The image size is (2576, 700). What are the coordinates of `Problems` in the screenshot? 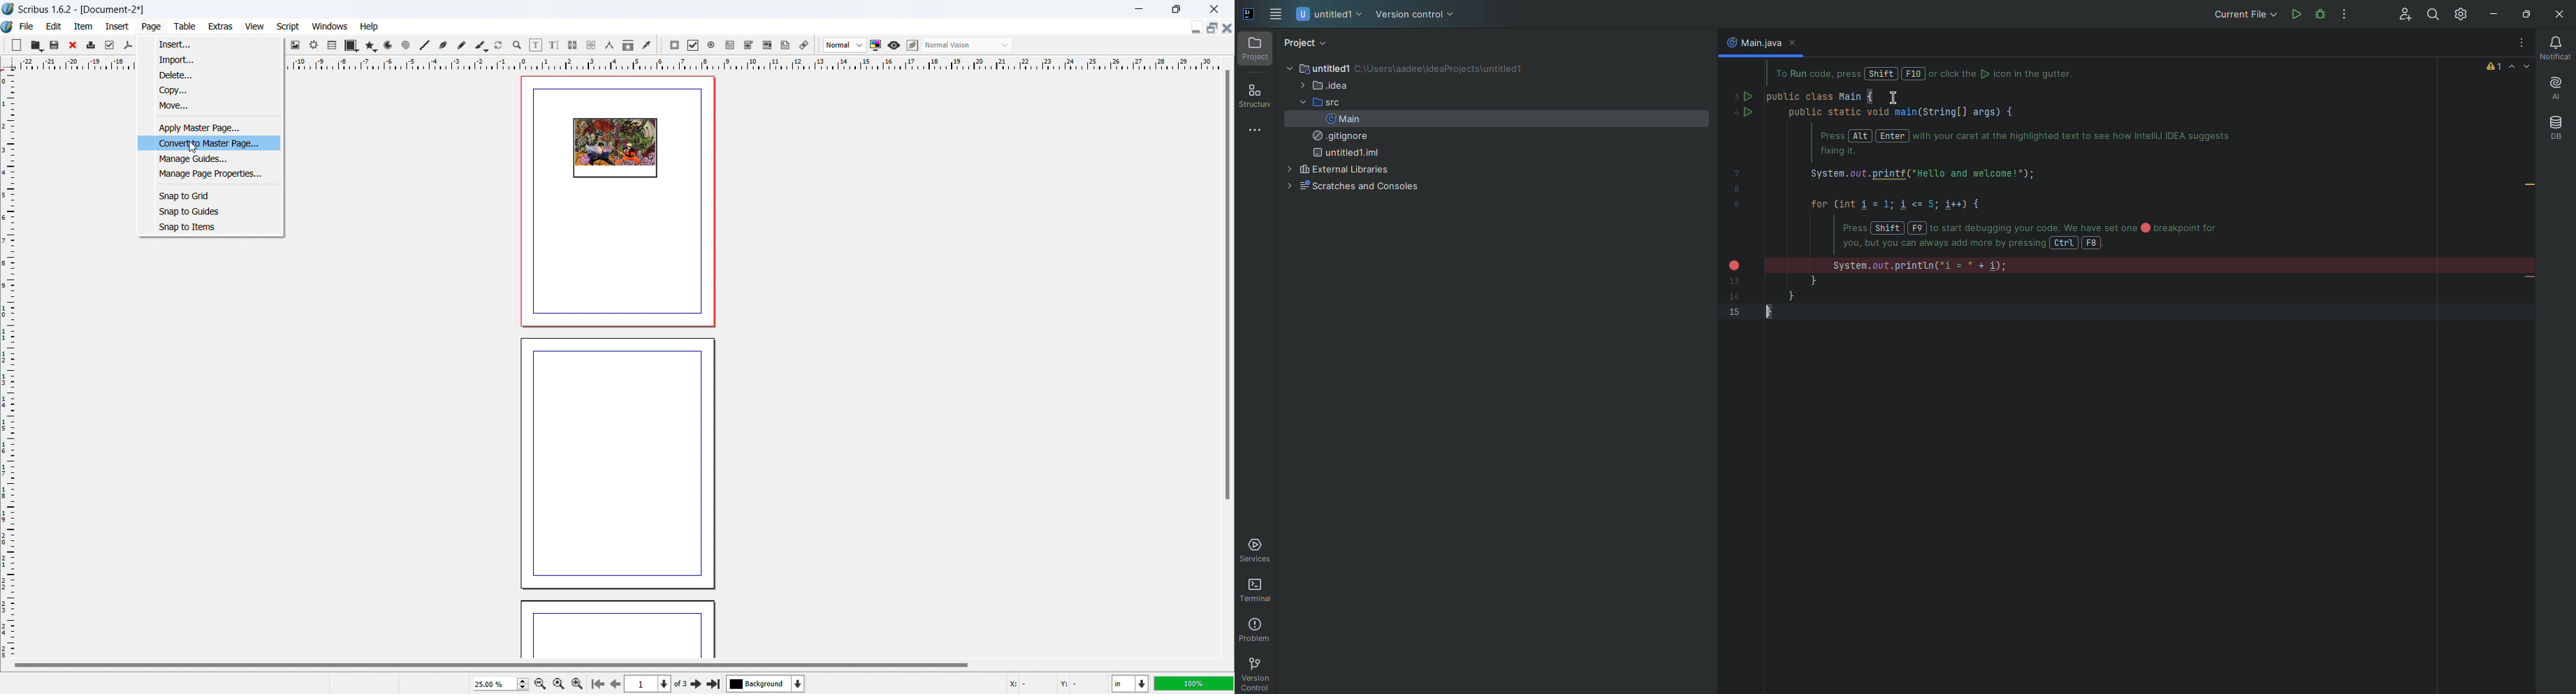 It's located at (1257, 630).